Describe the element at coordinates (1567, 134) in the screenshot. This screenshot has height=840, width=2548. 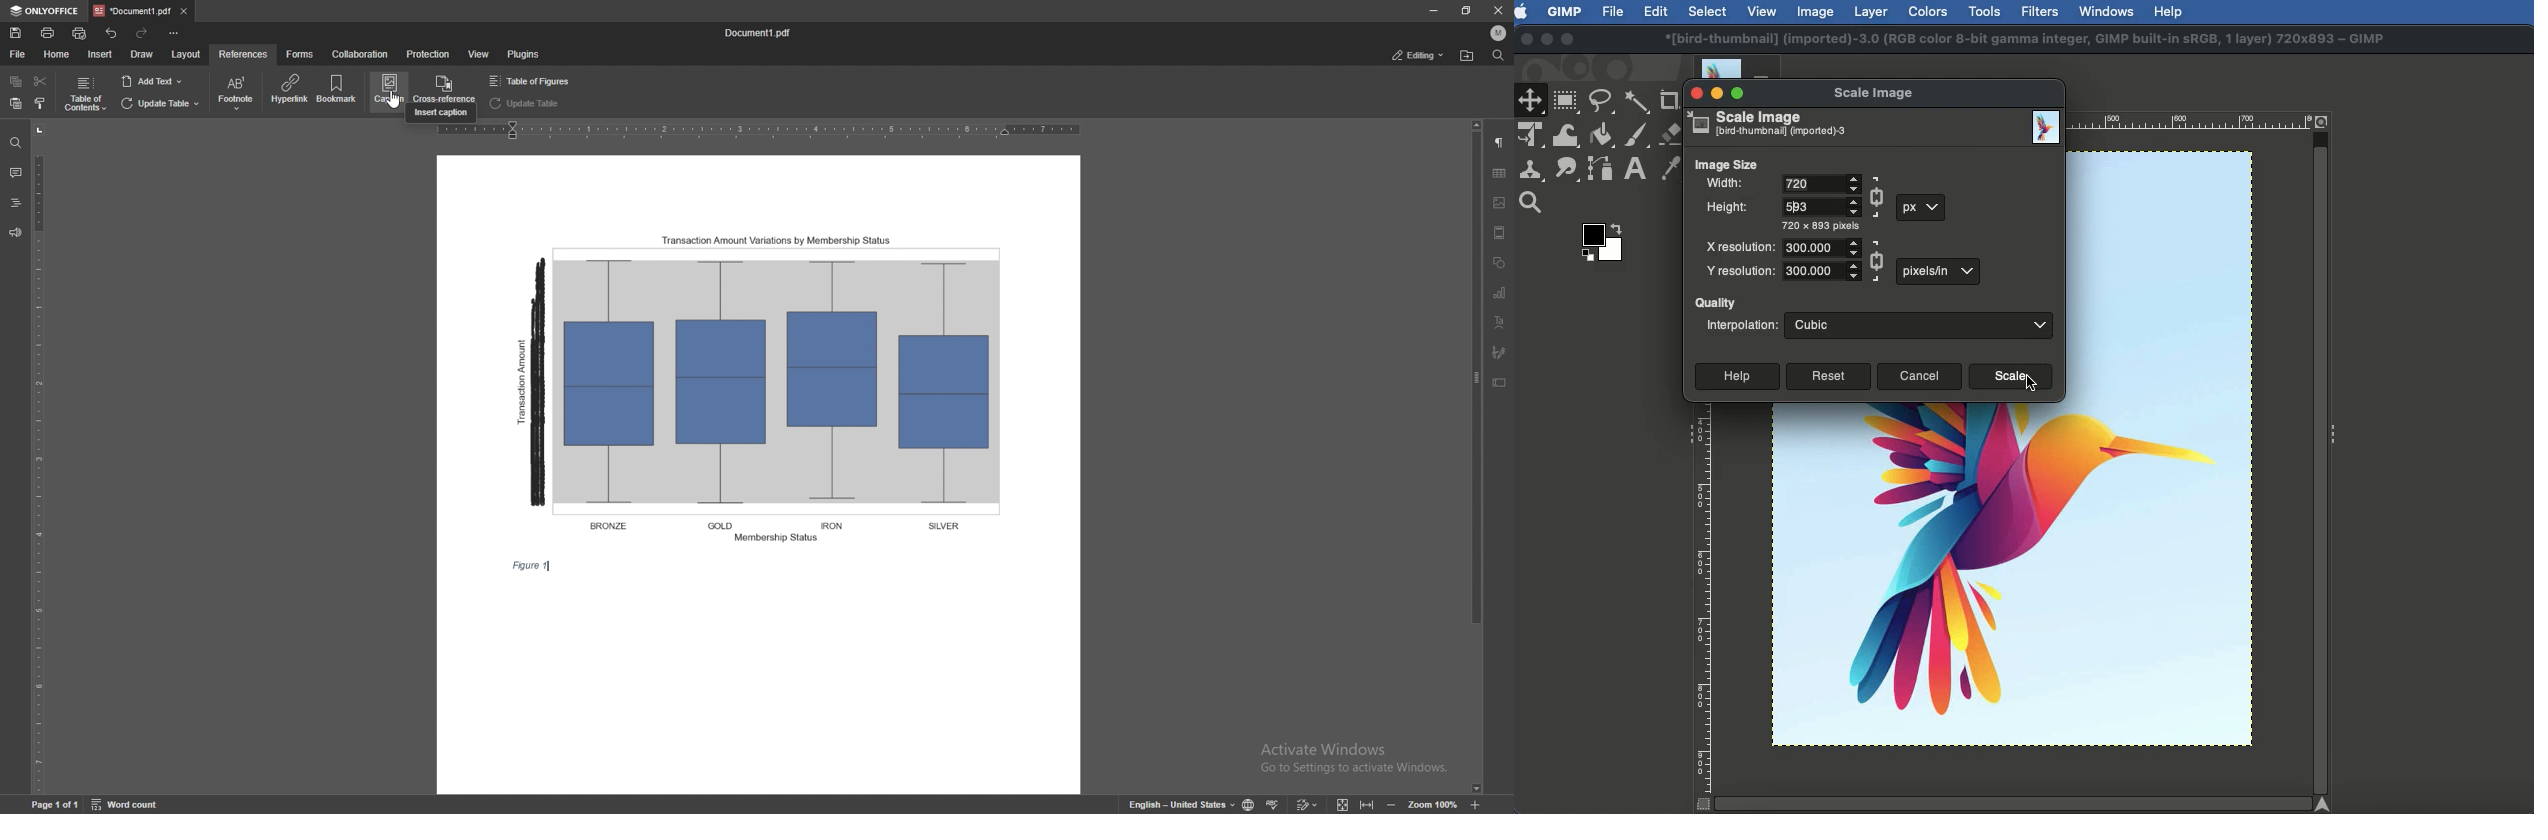
I see `Warp transformation` at that location.